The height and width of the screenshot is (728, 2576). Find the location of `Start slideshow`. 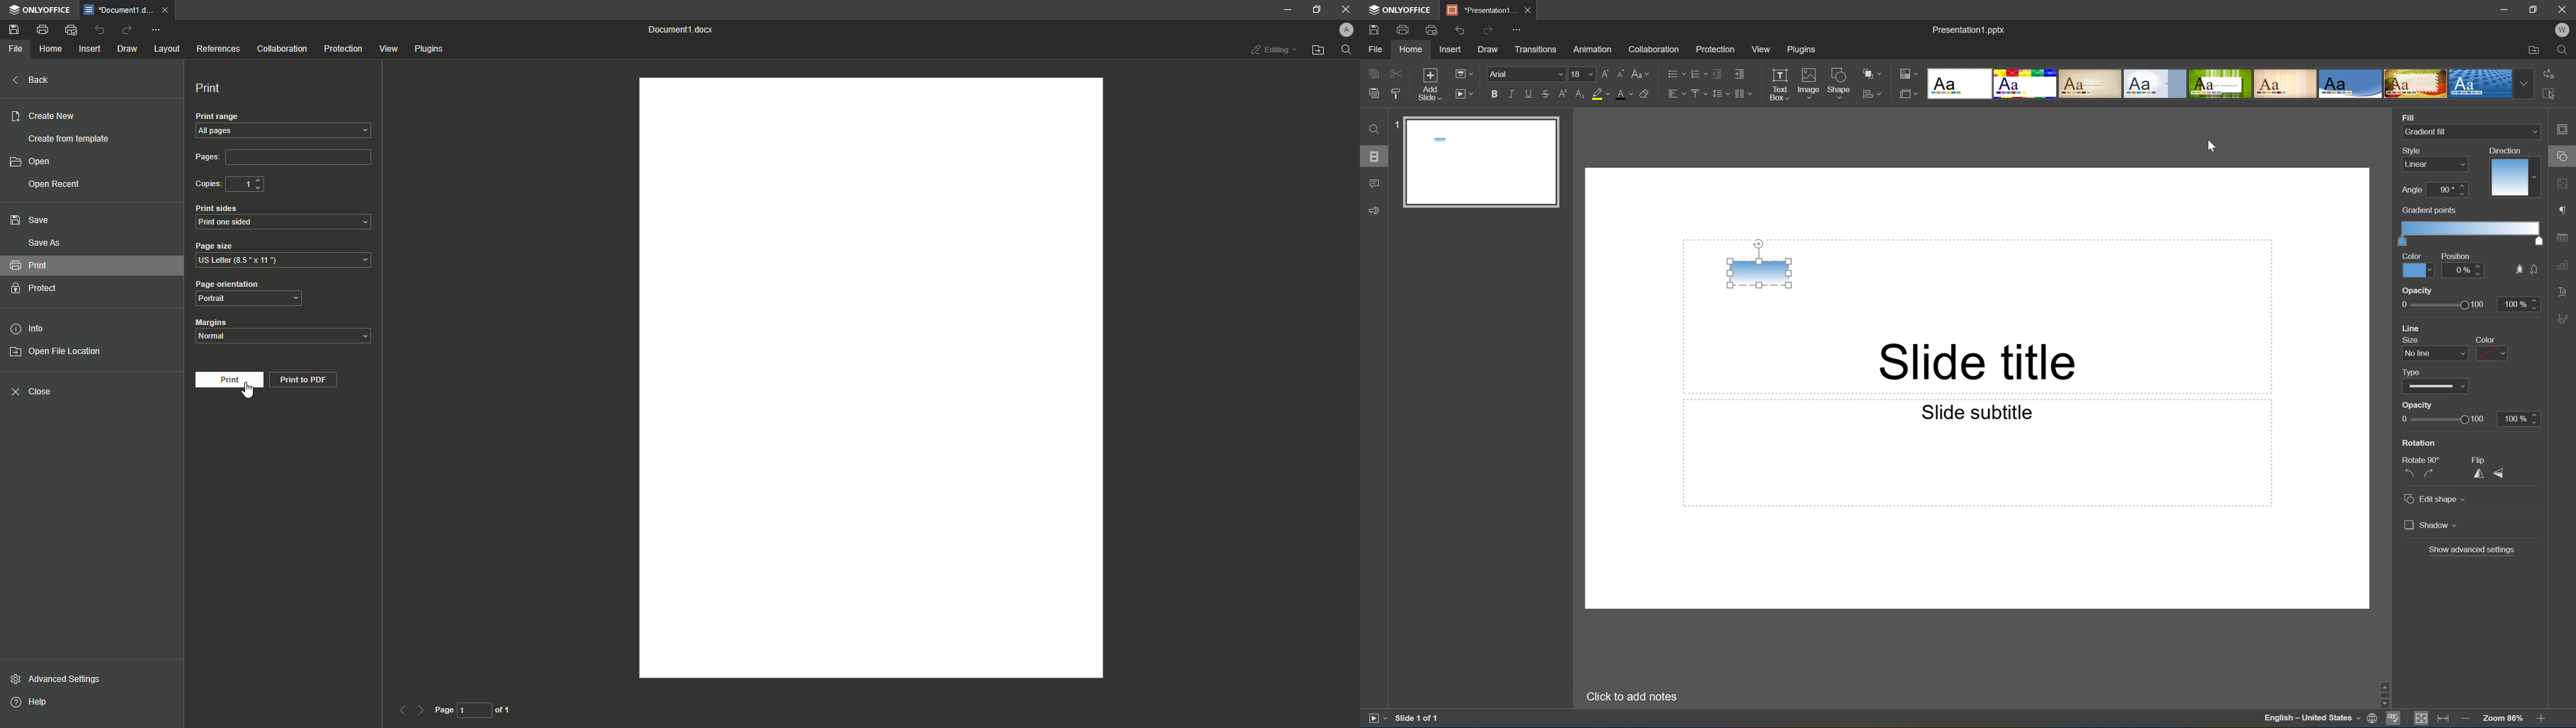

Start slideshow is located at coordinates (1463, 93).